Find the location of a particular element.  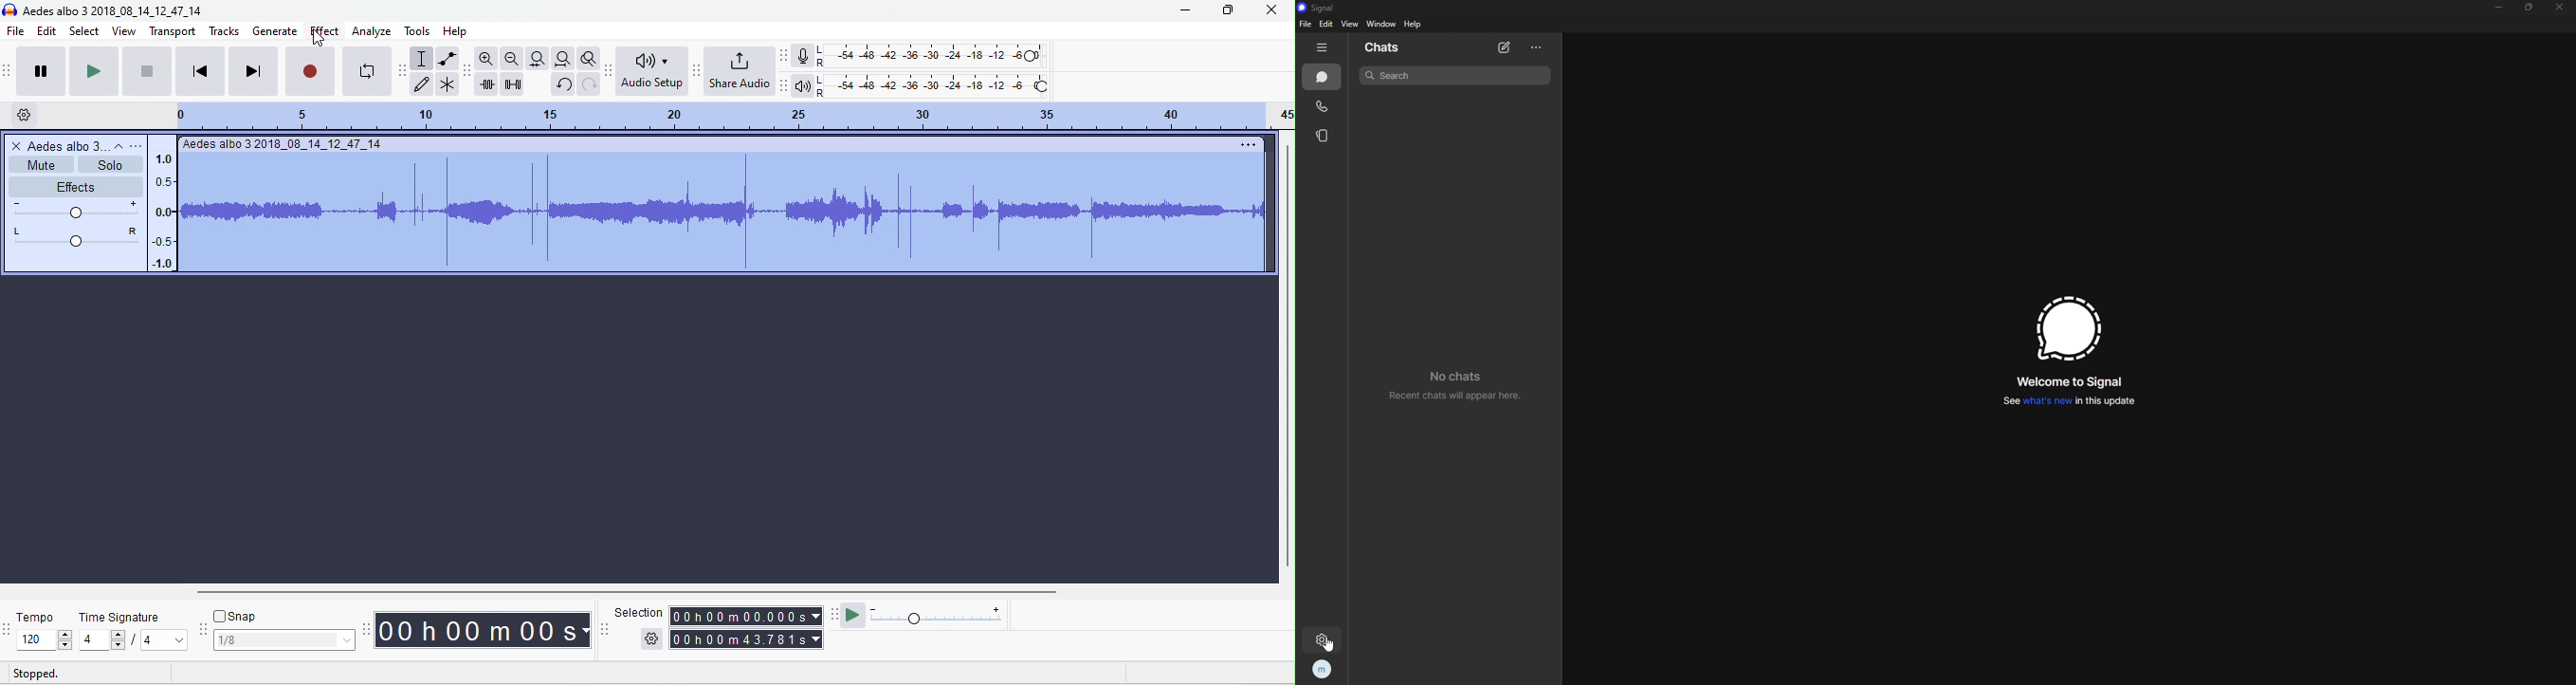

view is located at coordinates (124, 31).